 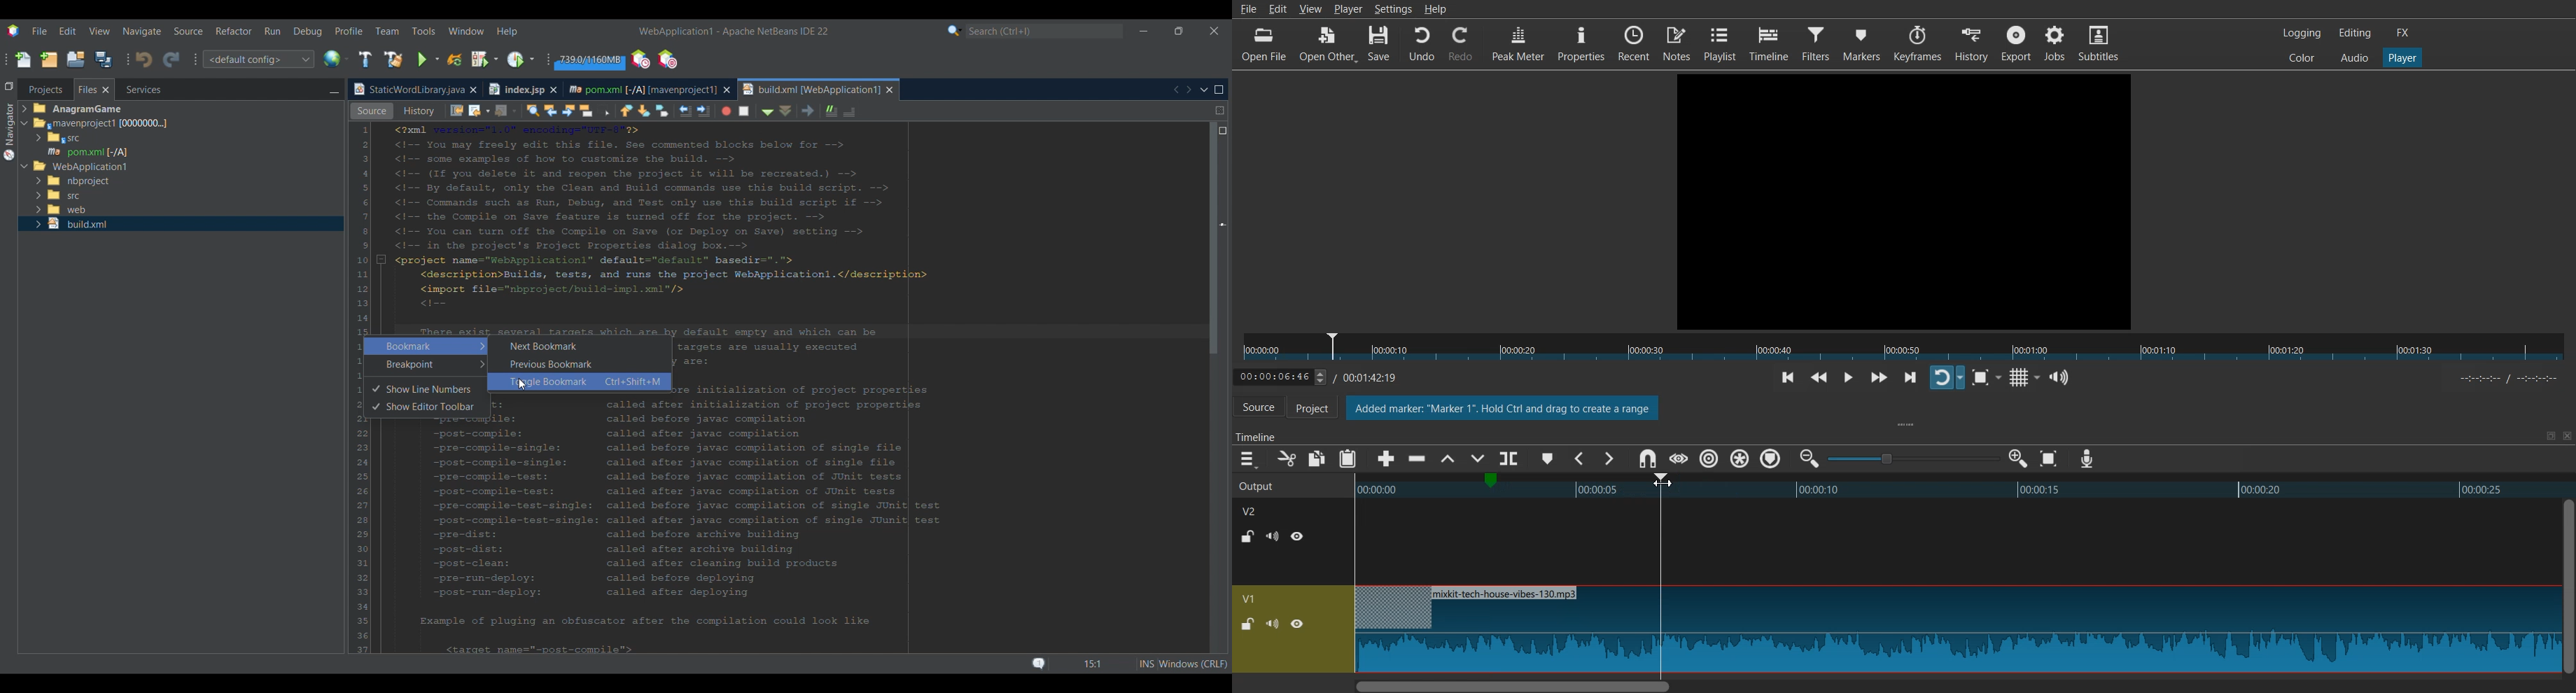 What do you see at coordinates (1461, 44) in the screenshot?
I see `Redo` at bounding box center [1461, 44].